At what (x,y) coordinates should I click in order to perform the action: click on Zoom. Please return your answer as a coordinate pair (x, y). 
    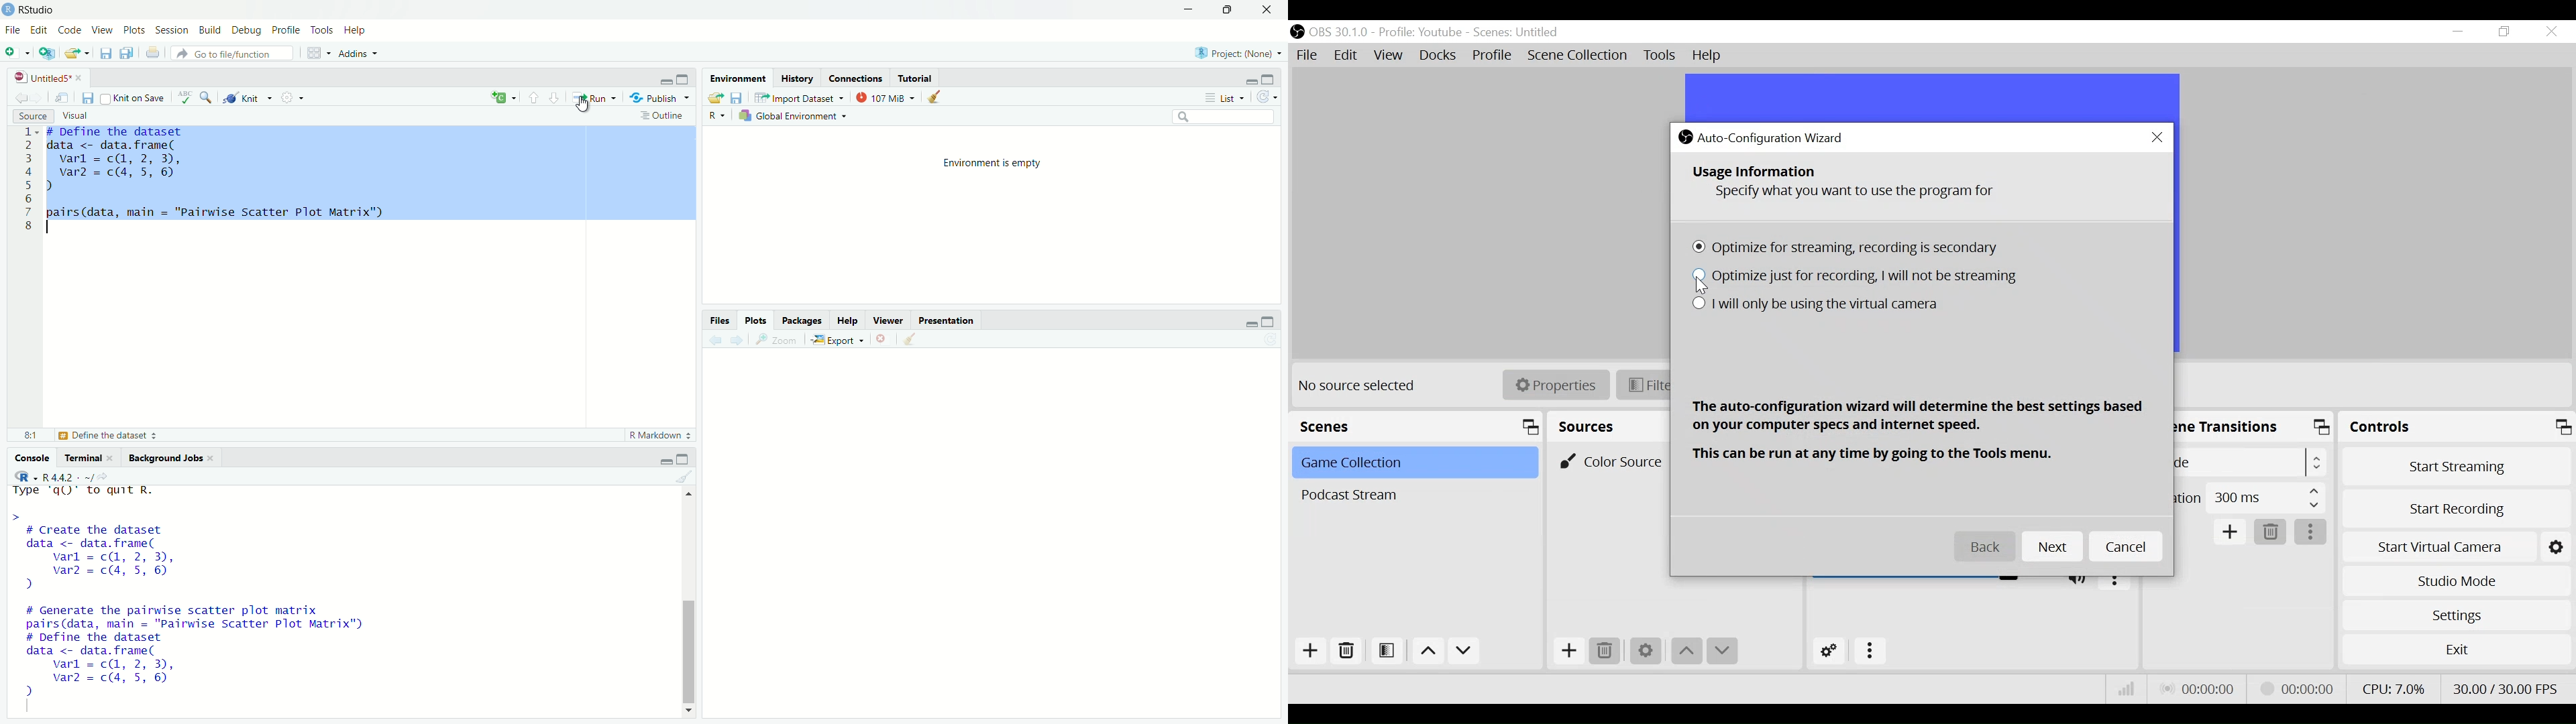
    Looking at the image, I should click on (774, 338).